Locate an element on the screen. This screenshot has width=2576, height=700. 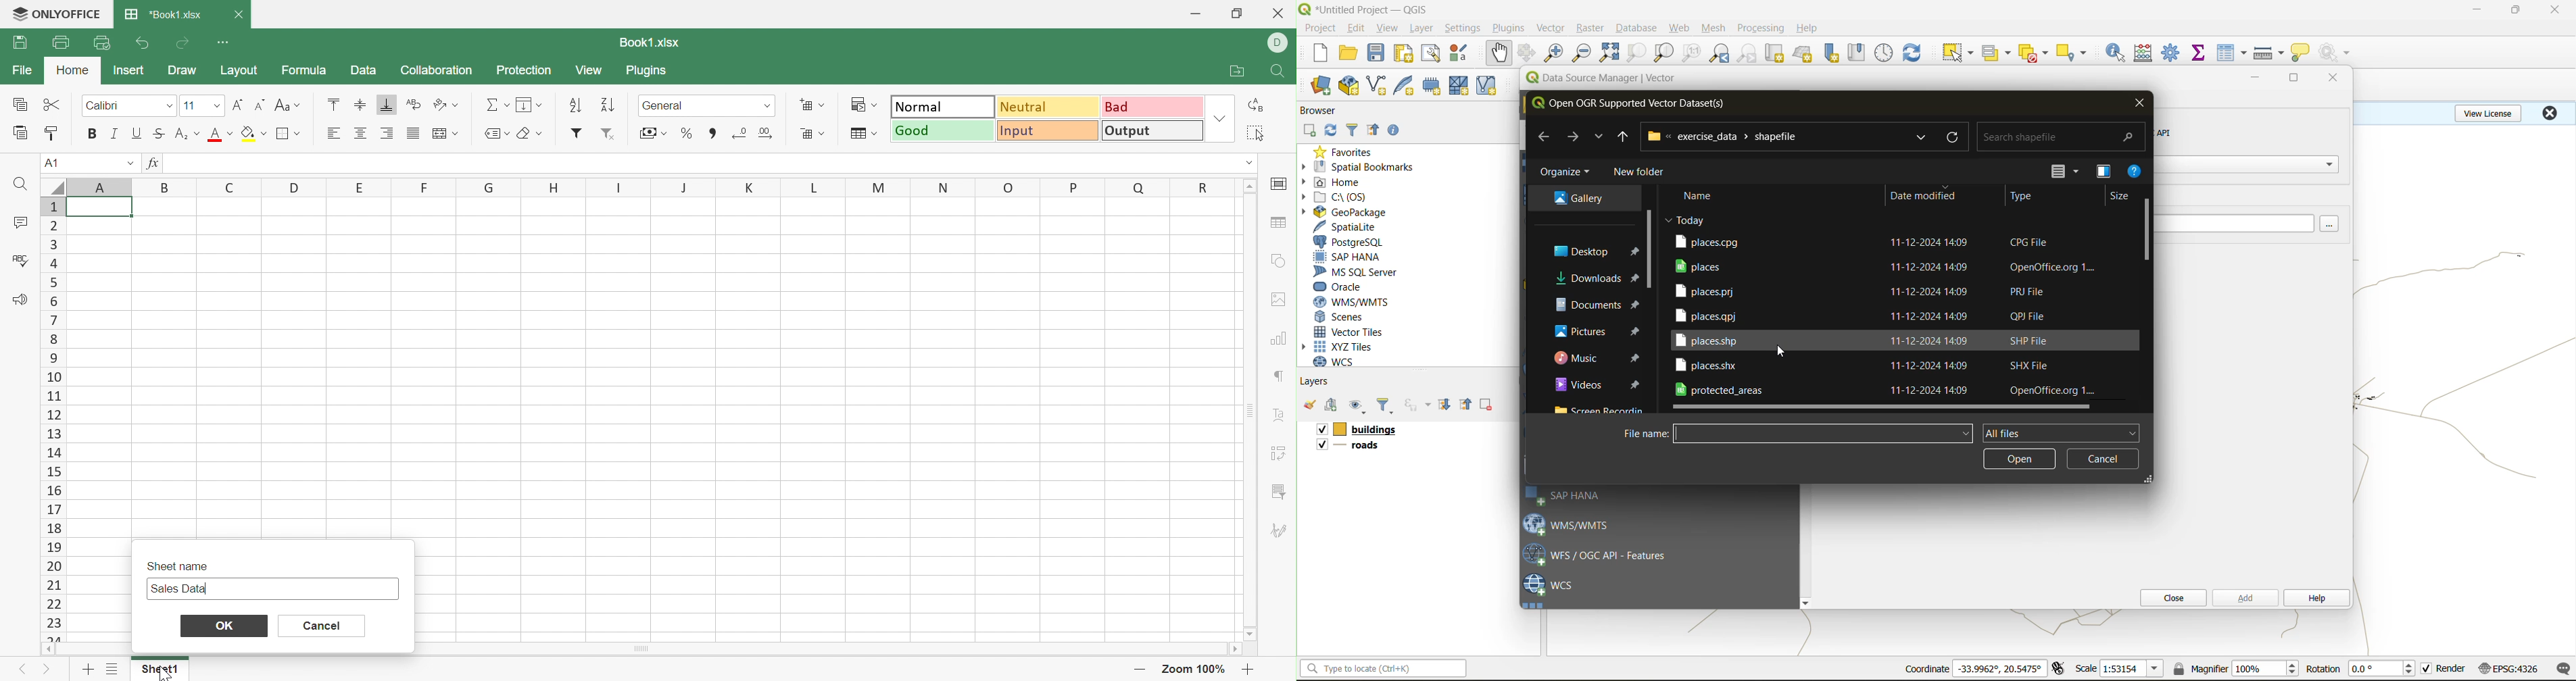
Accounting style is located at coordinates (652, 133).